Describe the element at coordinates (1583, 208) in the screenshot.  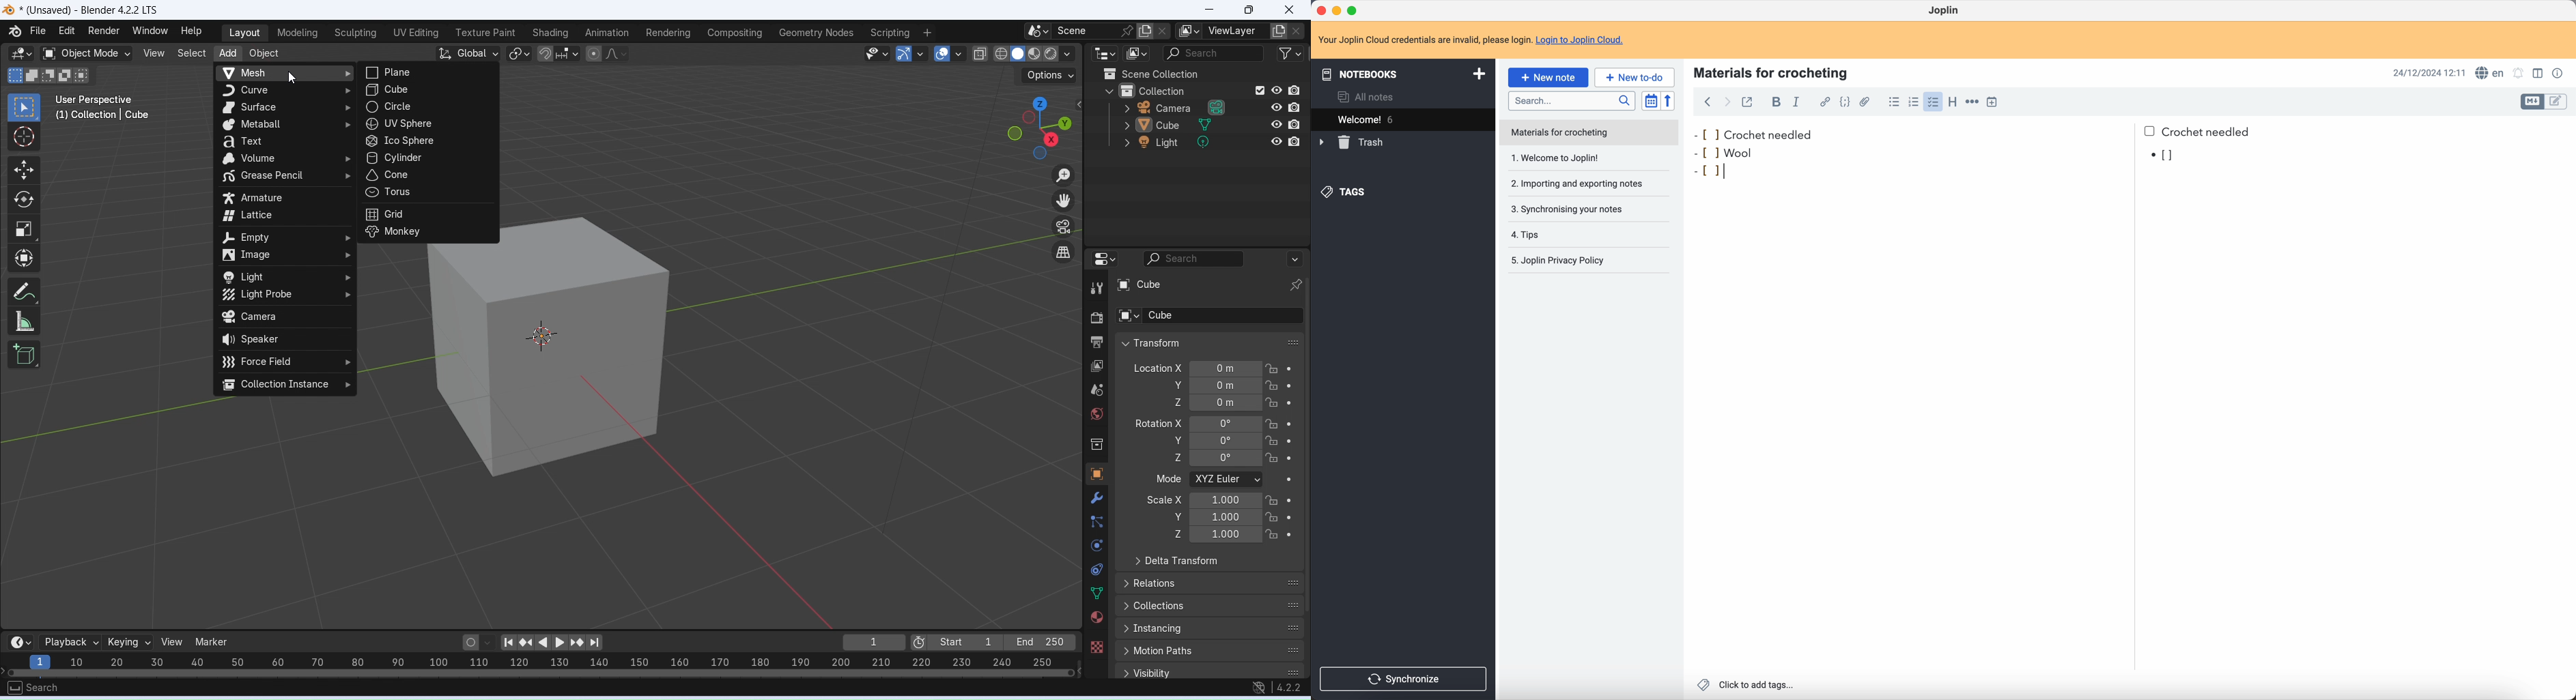
I see `synchronising your notes` at that location.